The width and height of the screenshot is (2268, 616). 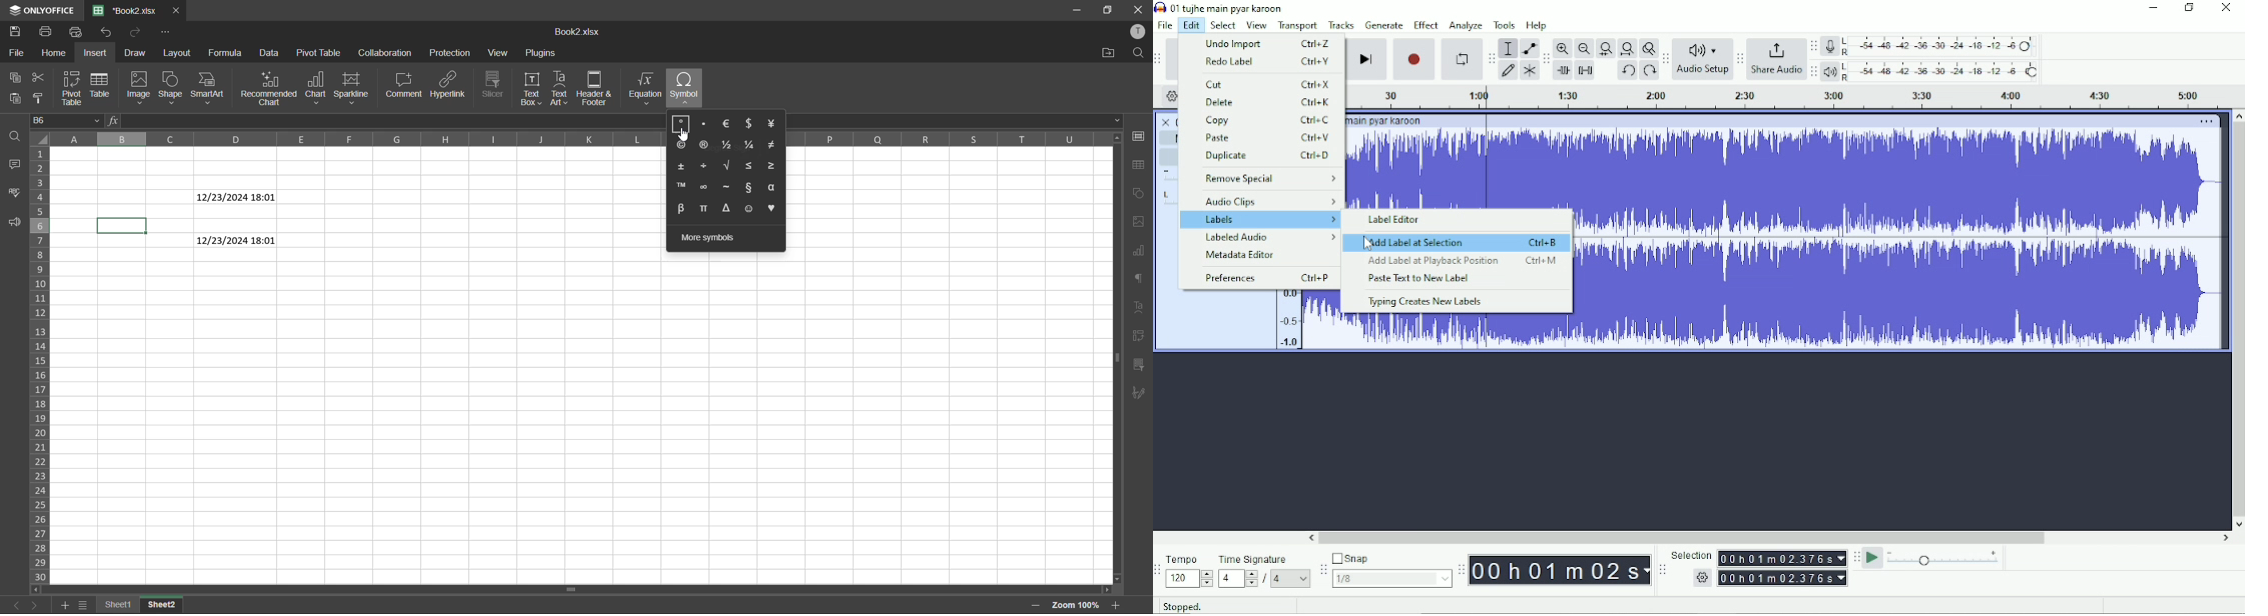 What do you see at coordinates (46, 34) in the screenshot?
I see `print` at bounding box center [46, 34].